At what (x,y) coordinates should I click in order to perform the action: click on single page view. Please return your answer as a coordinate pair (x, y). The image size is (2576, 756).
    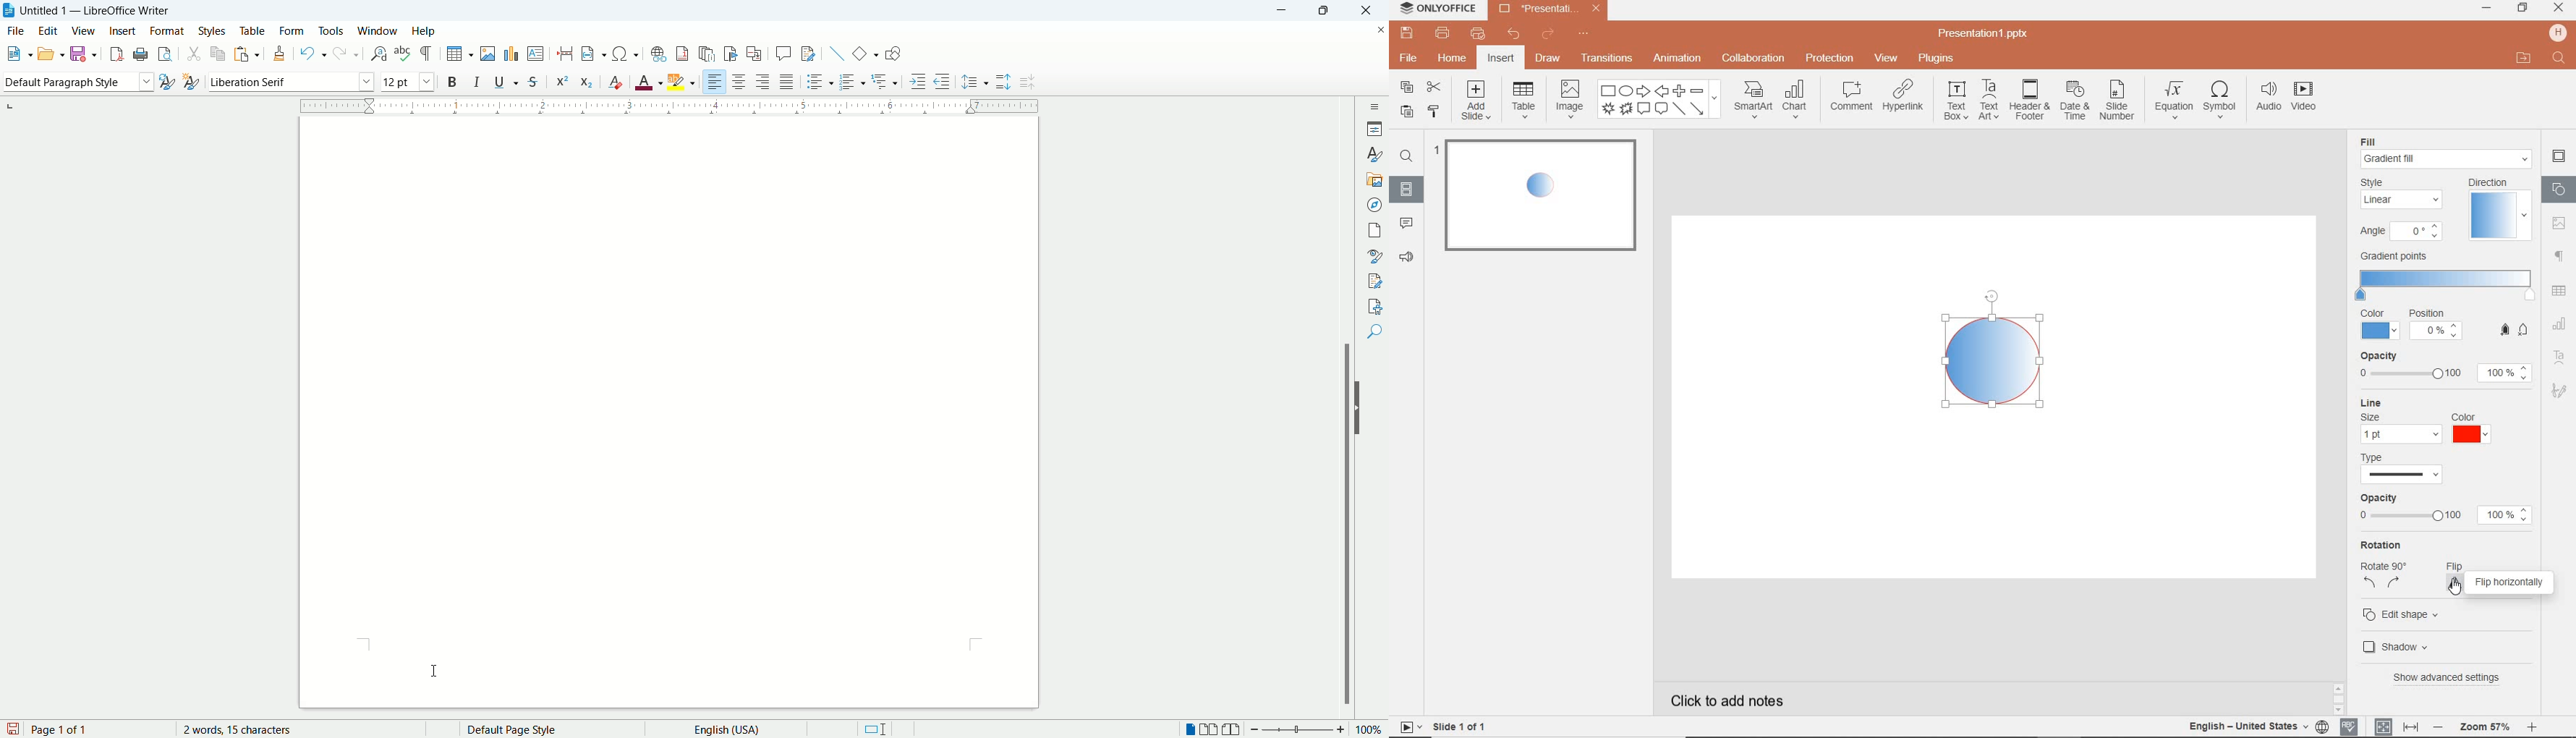
    Looking at the image, I should click on (1191, 731).